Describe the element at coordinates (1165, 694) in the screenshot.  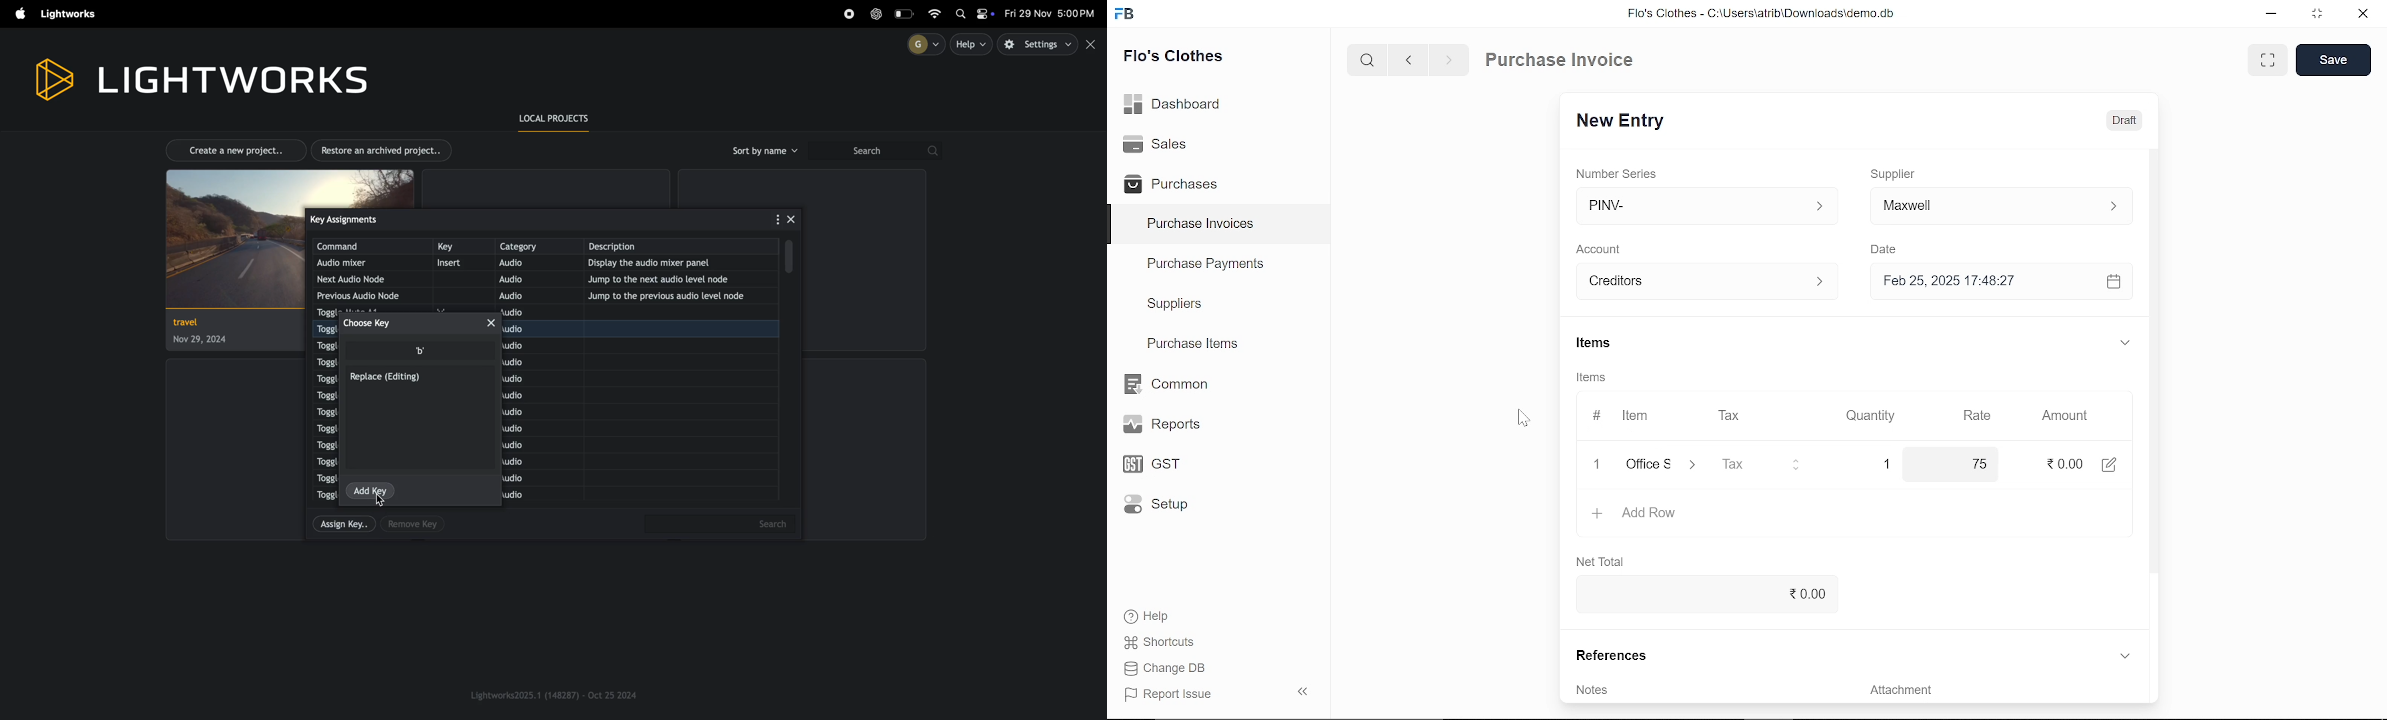
I see `J Report Issue` at that location.